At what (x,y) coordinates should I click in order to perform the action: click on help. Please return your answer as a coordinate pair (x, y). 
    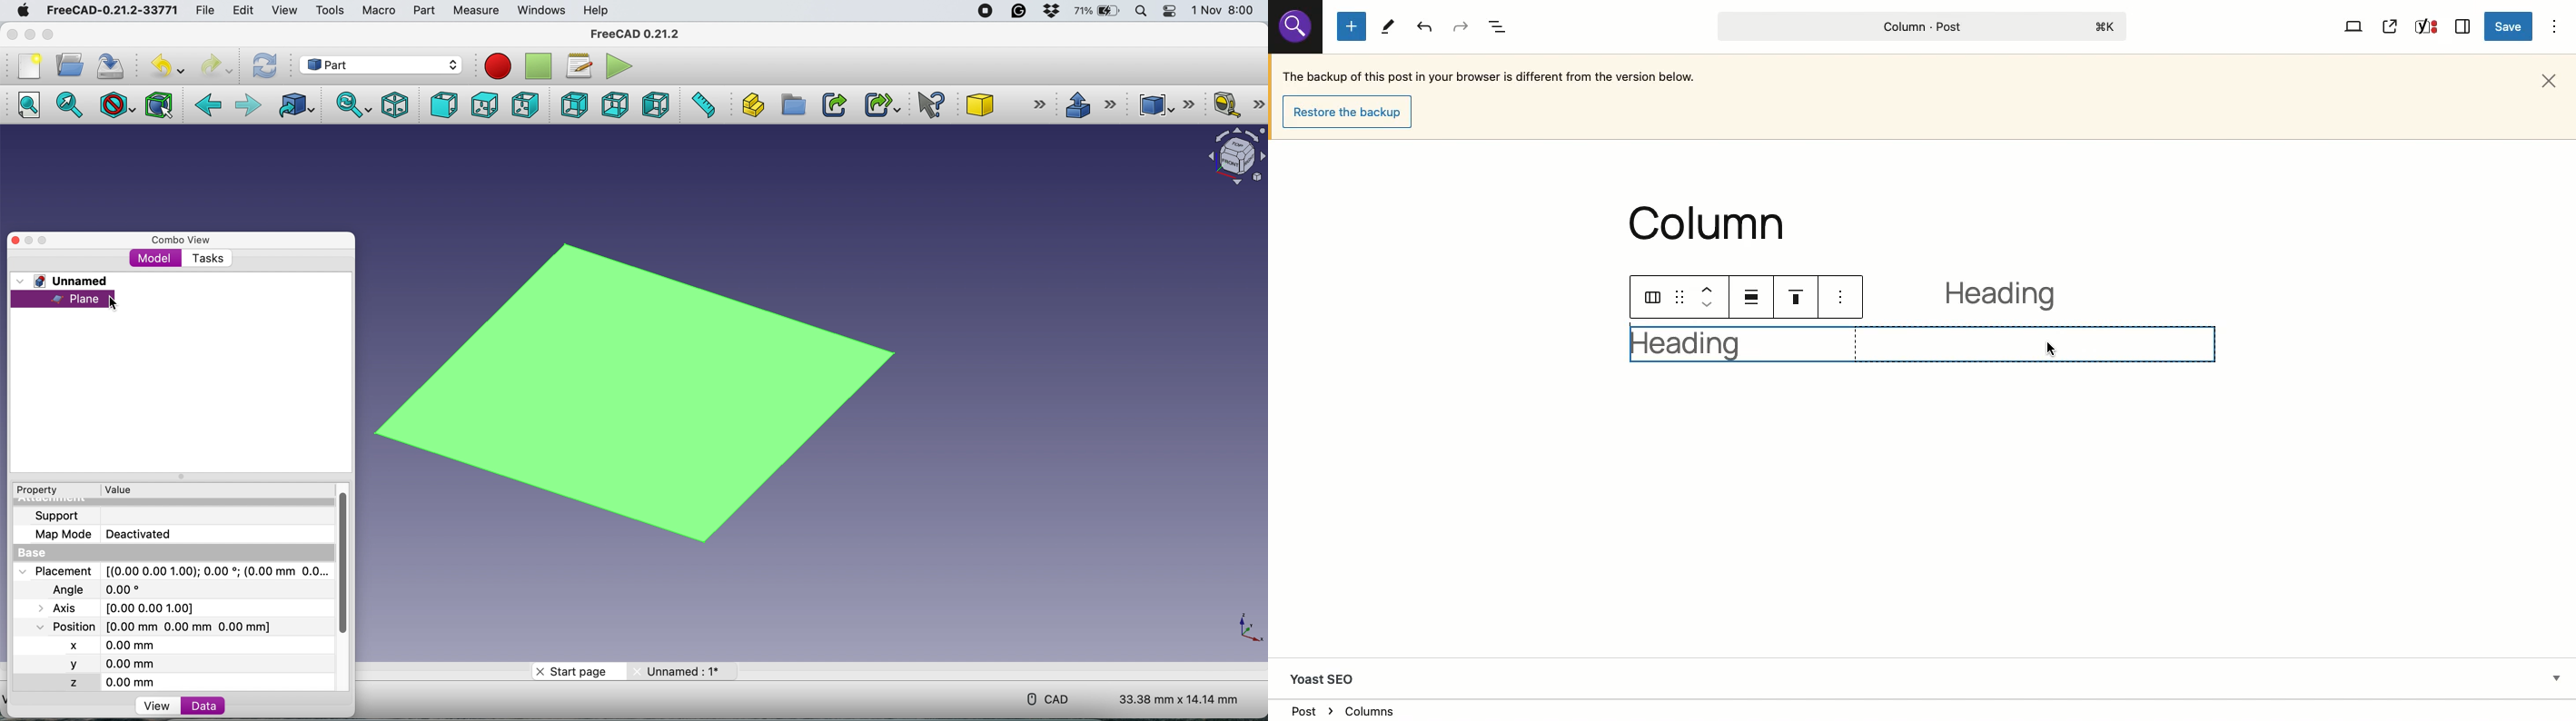
    Looking at the image, I should click on (596, 10).